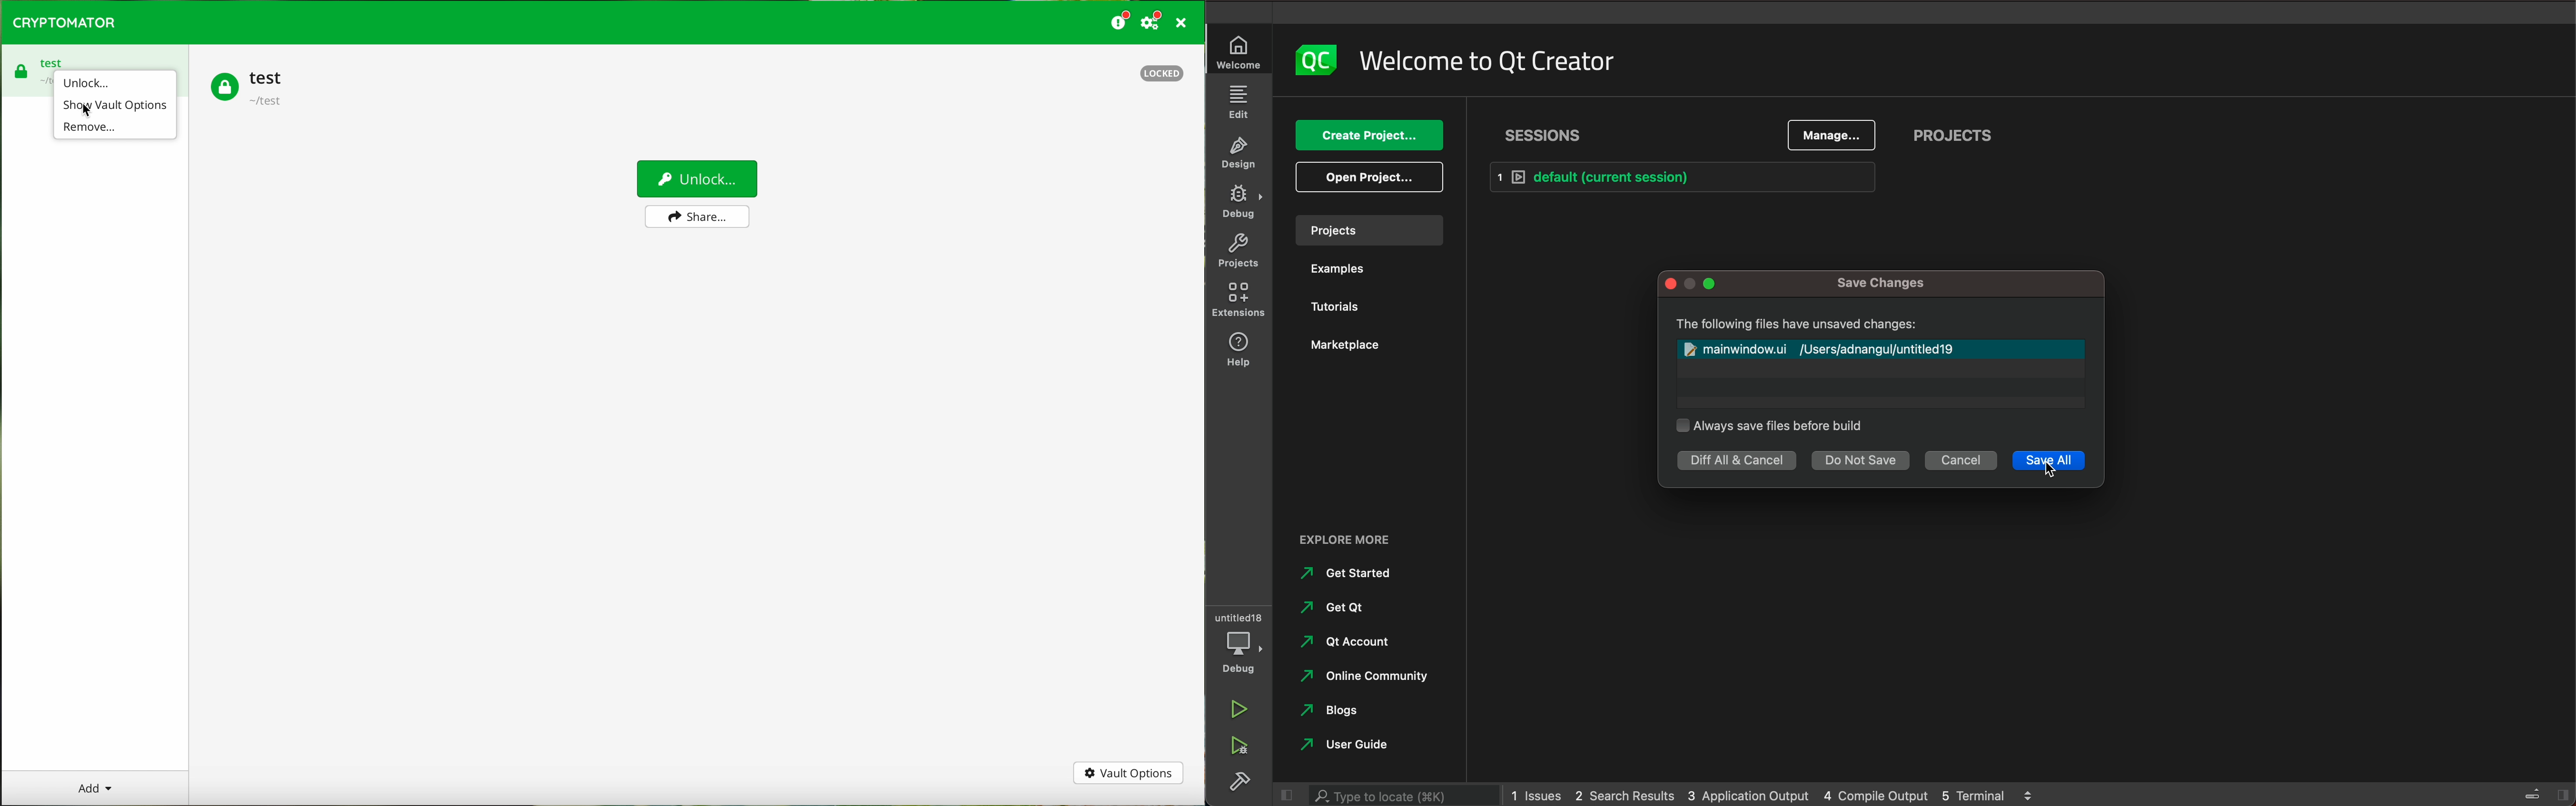 Image resolution: width=2576 pixels, height=812 pixels. I want to click on CANCEL, so click(1964, 462).